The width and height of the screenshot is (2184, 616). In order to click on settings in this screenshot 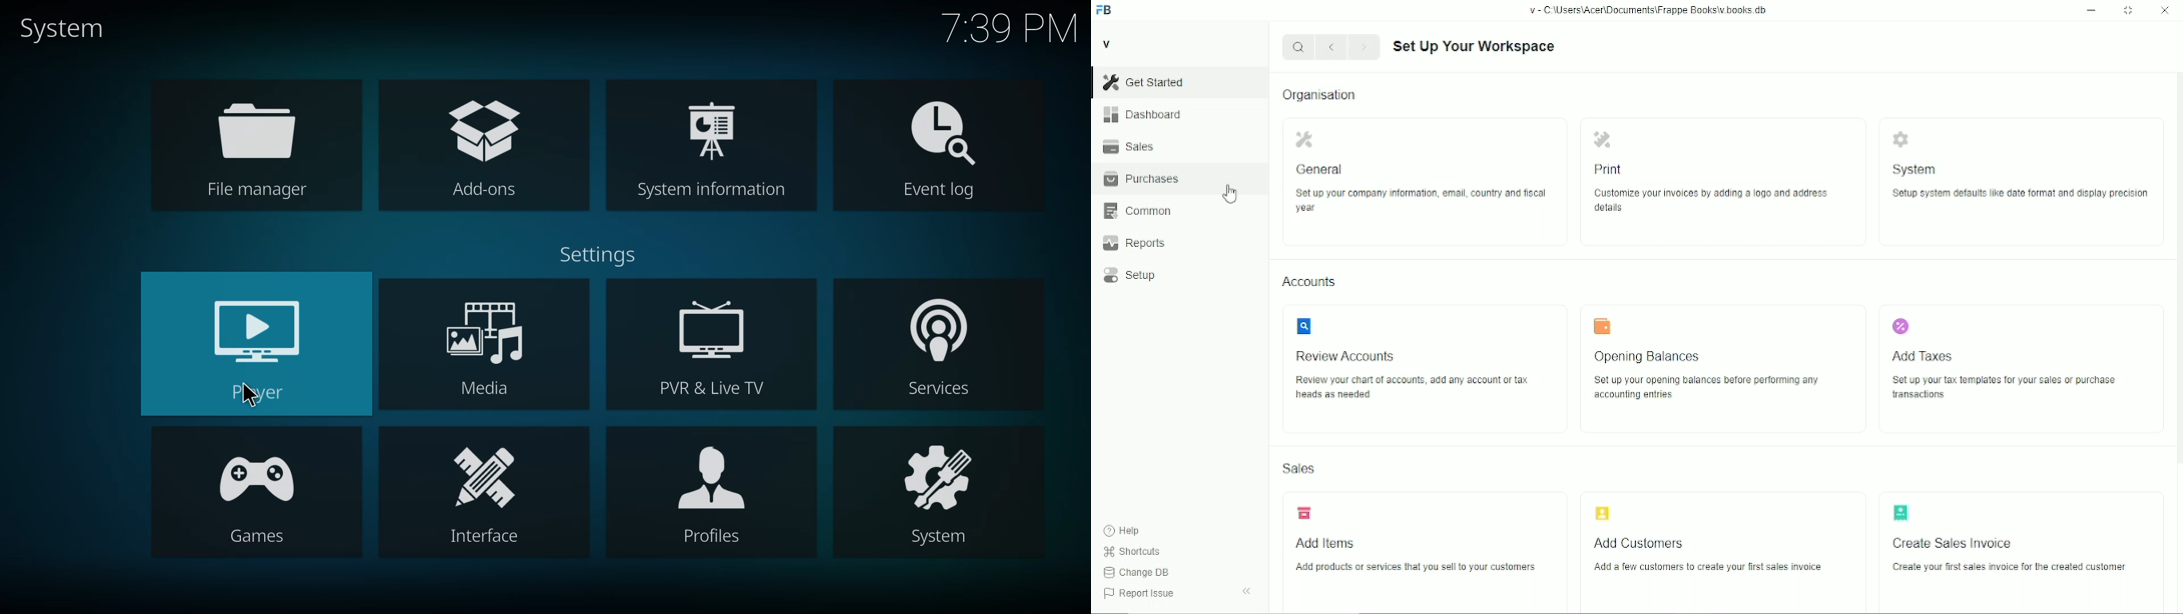, I will do `click(604, 254)`.